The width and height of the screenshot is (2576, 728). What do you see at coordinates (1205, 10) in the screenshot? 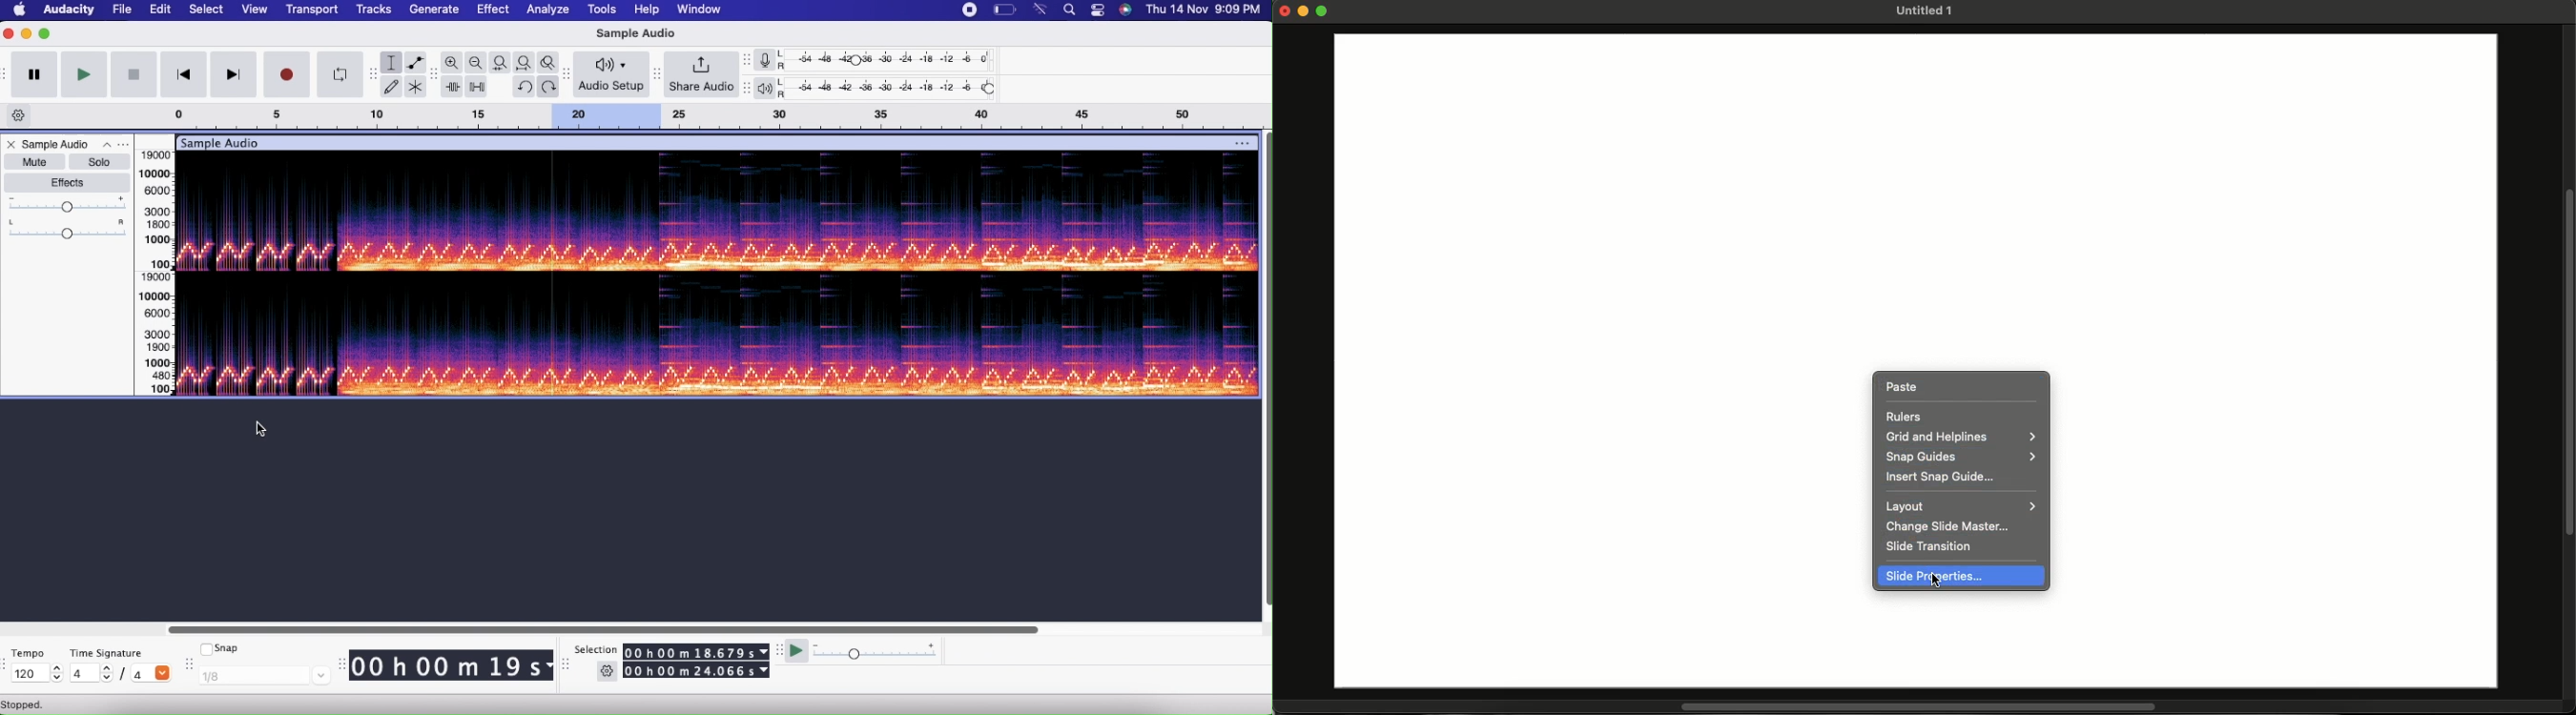
I see `date and time` at bounding box center [1205, 10].